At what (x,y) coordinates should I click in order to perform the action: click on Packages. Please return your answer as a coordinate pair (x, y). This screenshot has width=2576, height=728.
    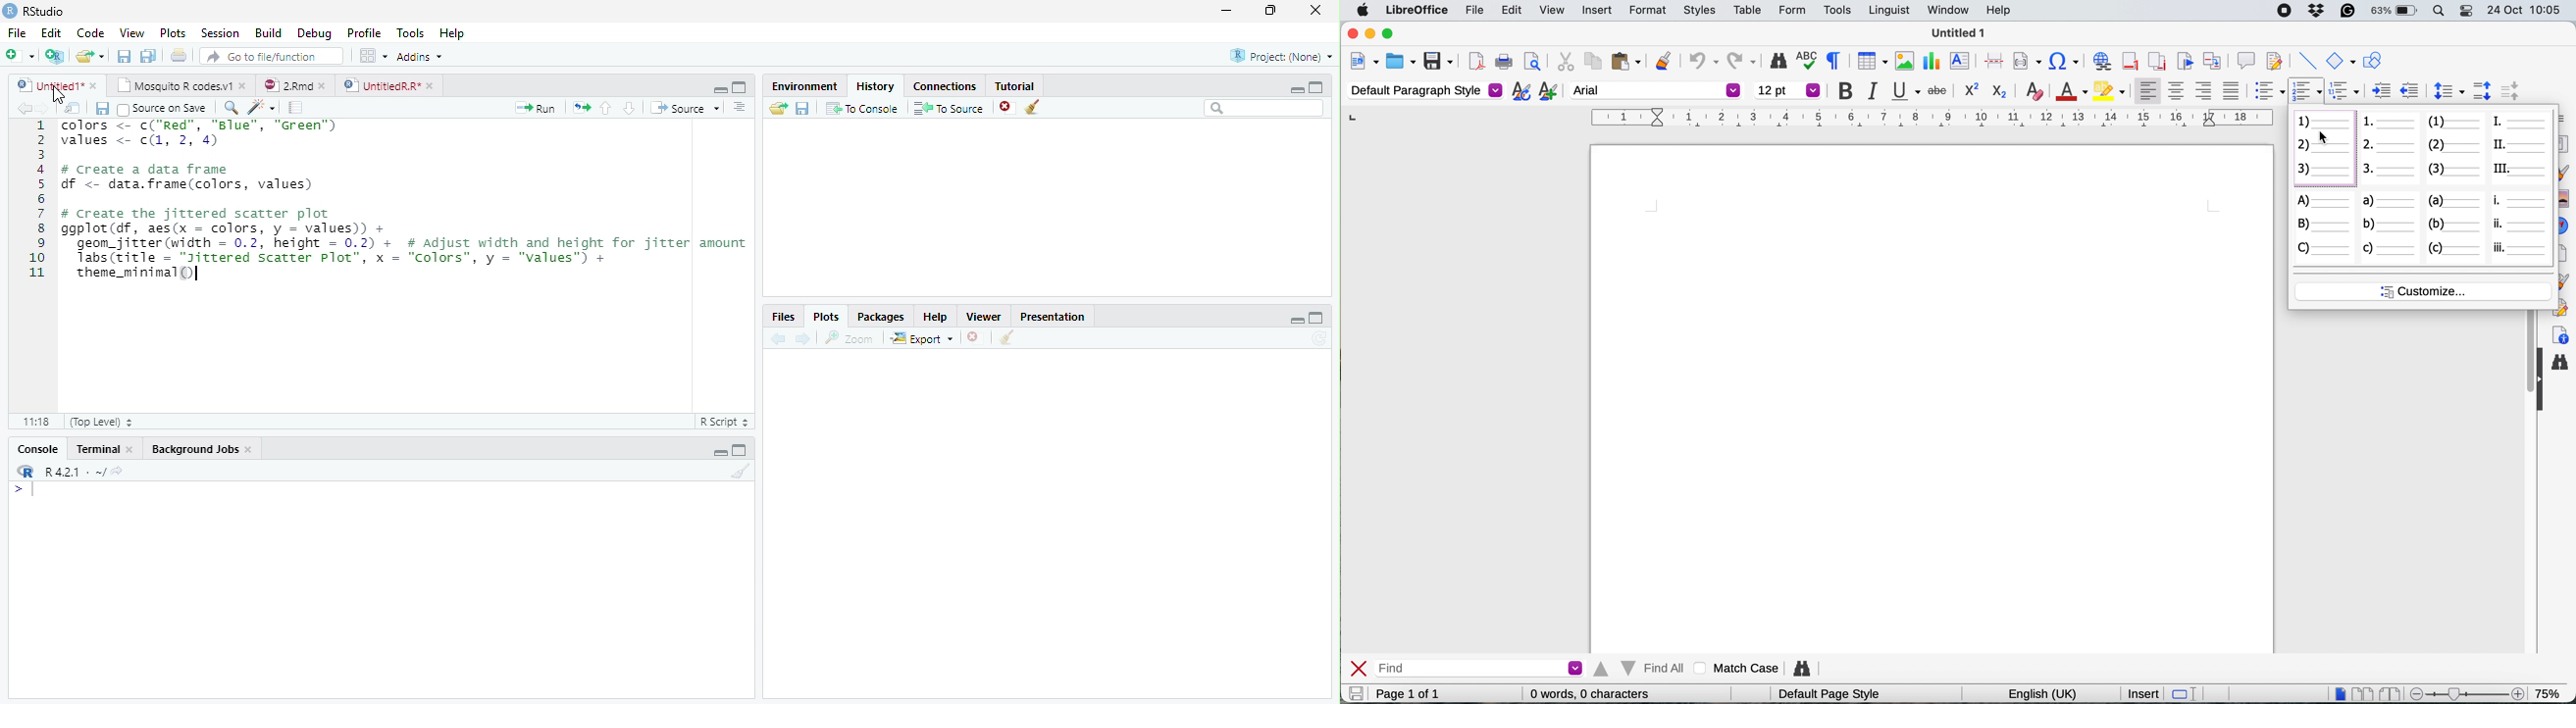
    Looking at the image, I should click on (879, 316).